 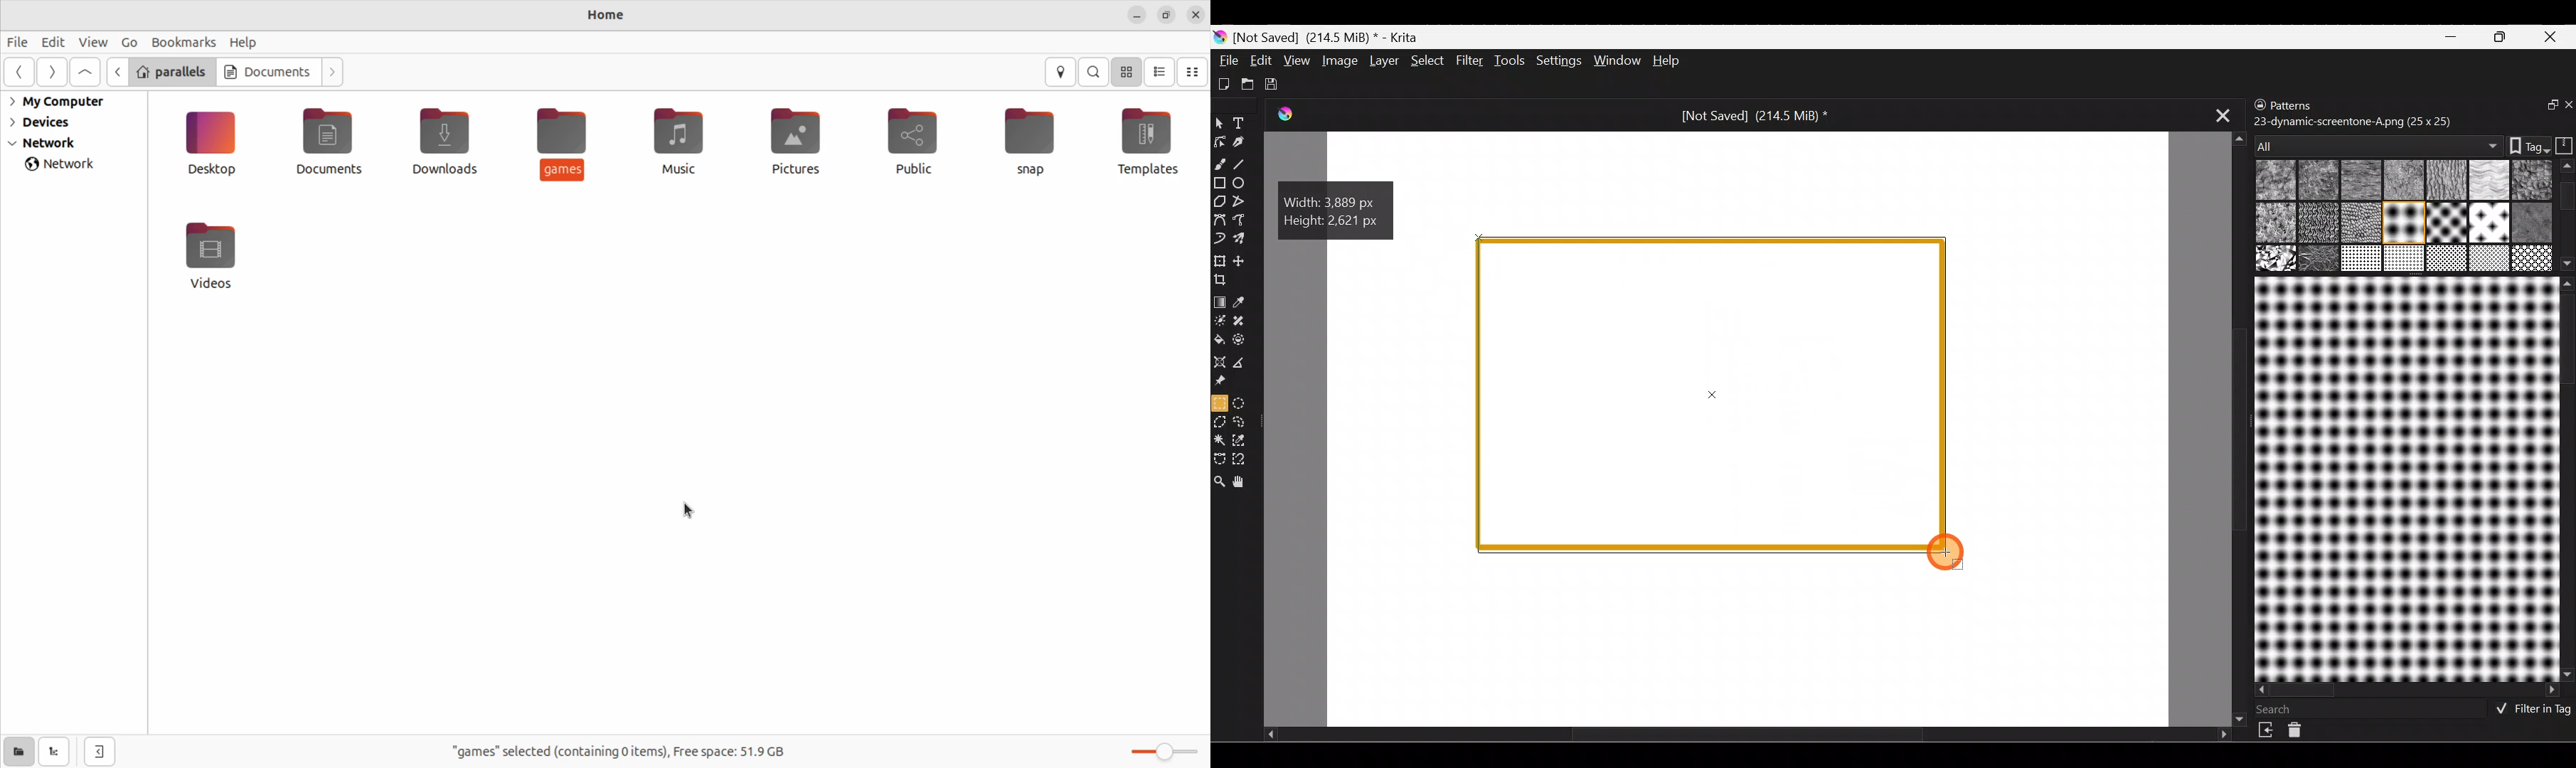 I want to click on minimize, so click(x=1139, y=15).